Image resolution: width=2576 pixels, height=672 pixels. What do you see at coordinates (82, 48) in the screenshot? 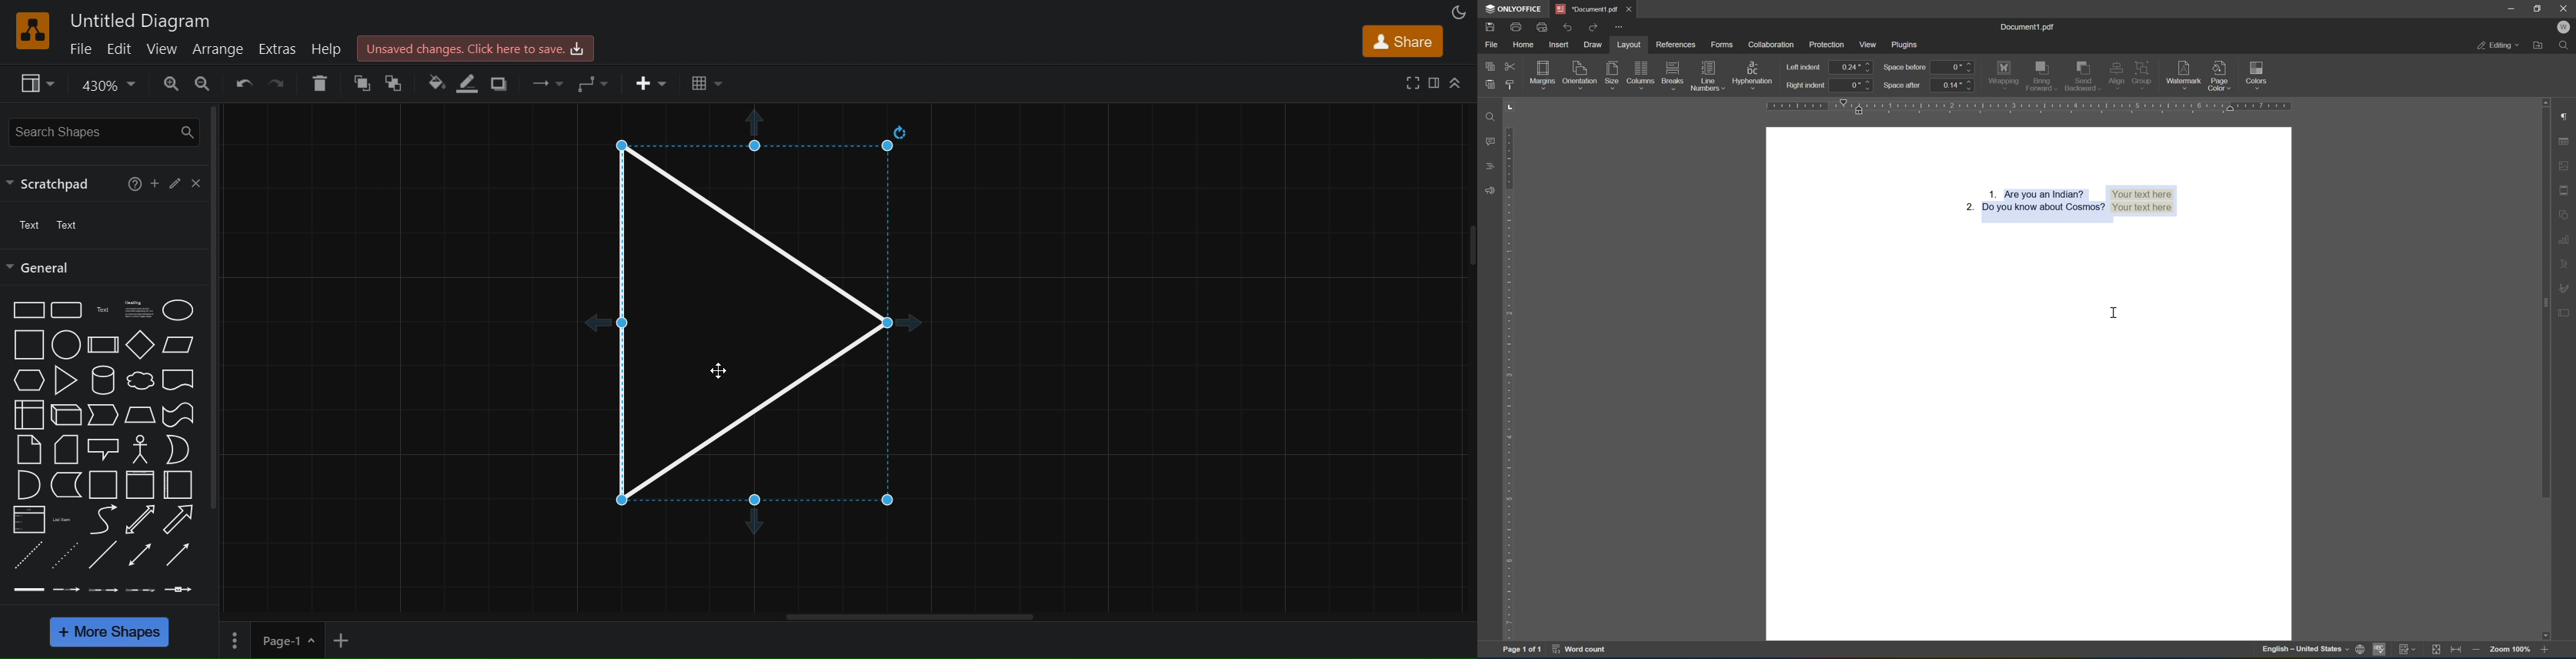
I see `file` at bounding box center [82, 48].